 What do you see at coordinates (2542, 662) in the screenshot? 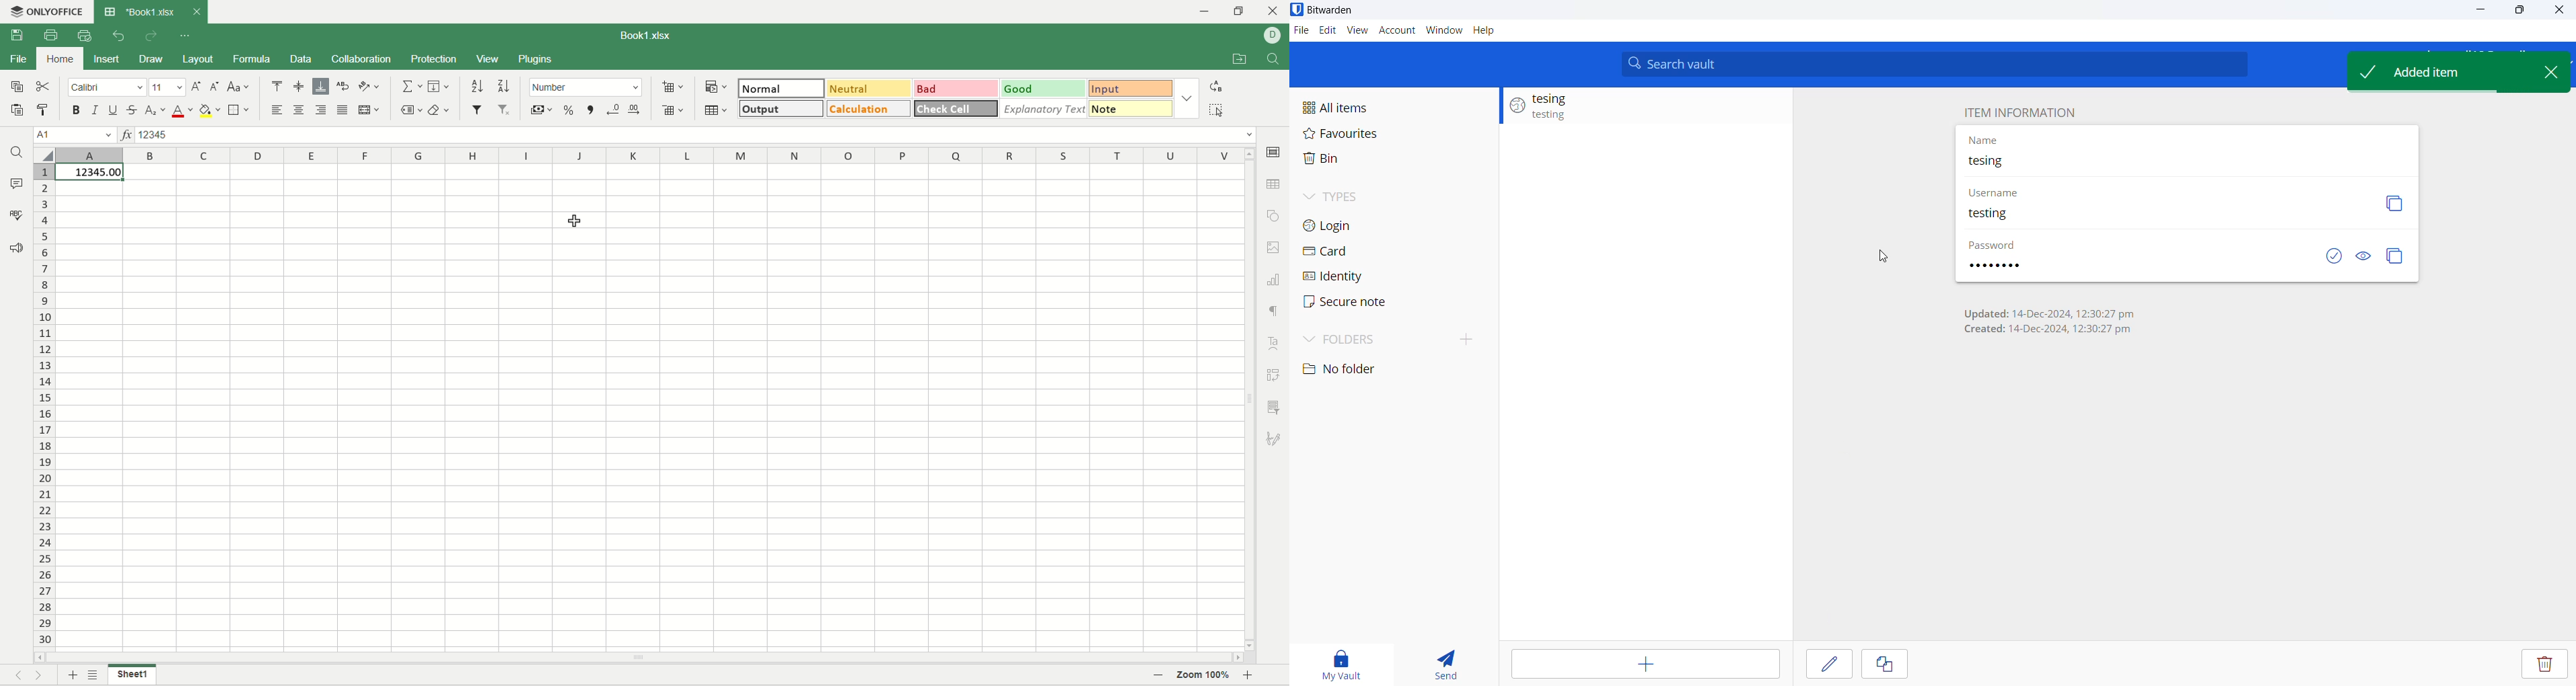
I see `delete` at bounding box center [2542, 662].